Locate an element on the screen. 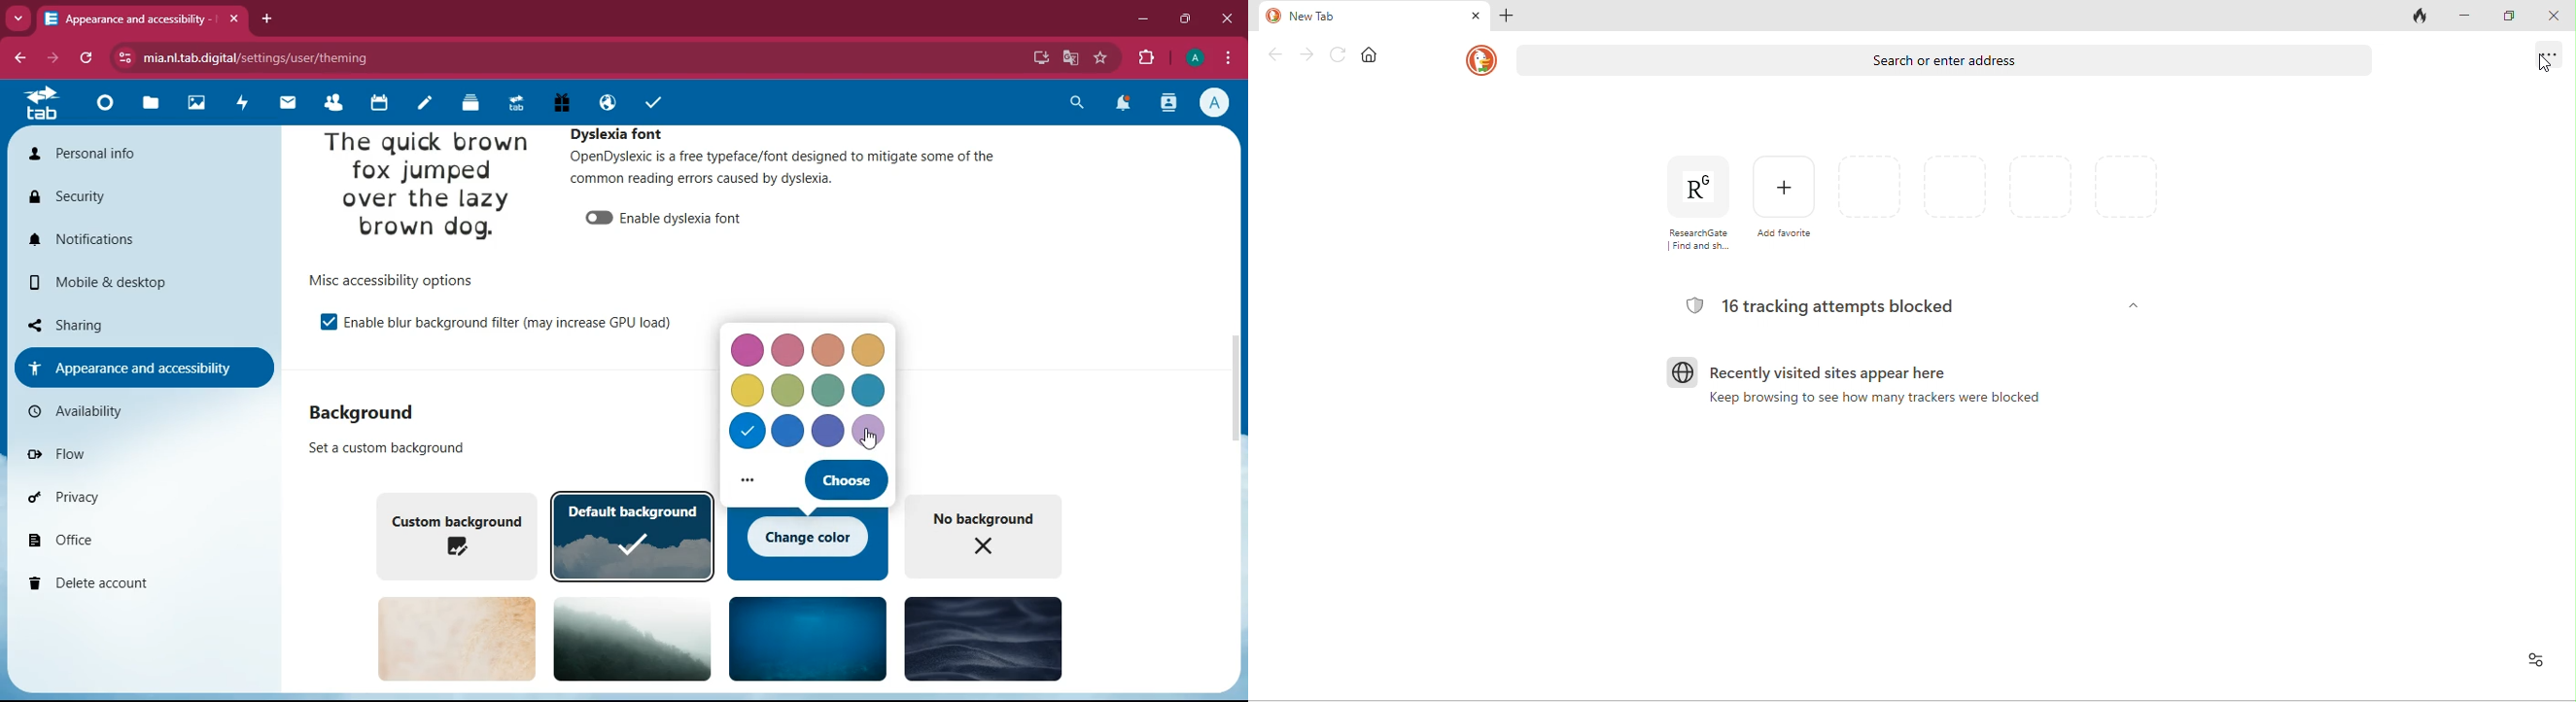 Image resolution: width=2576 pixels, height=728 pixels. duck duck go logo is located at coordinates (1480, 60).